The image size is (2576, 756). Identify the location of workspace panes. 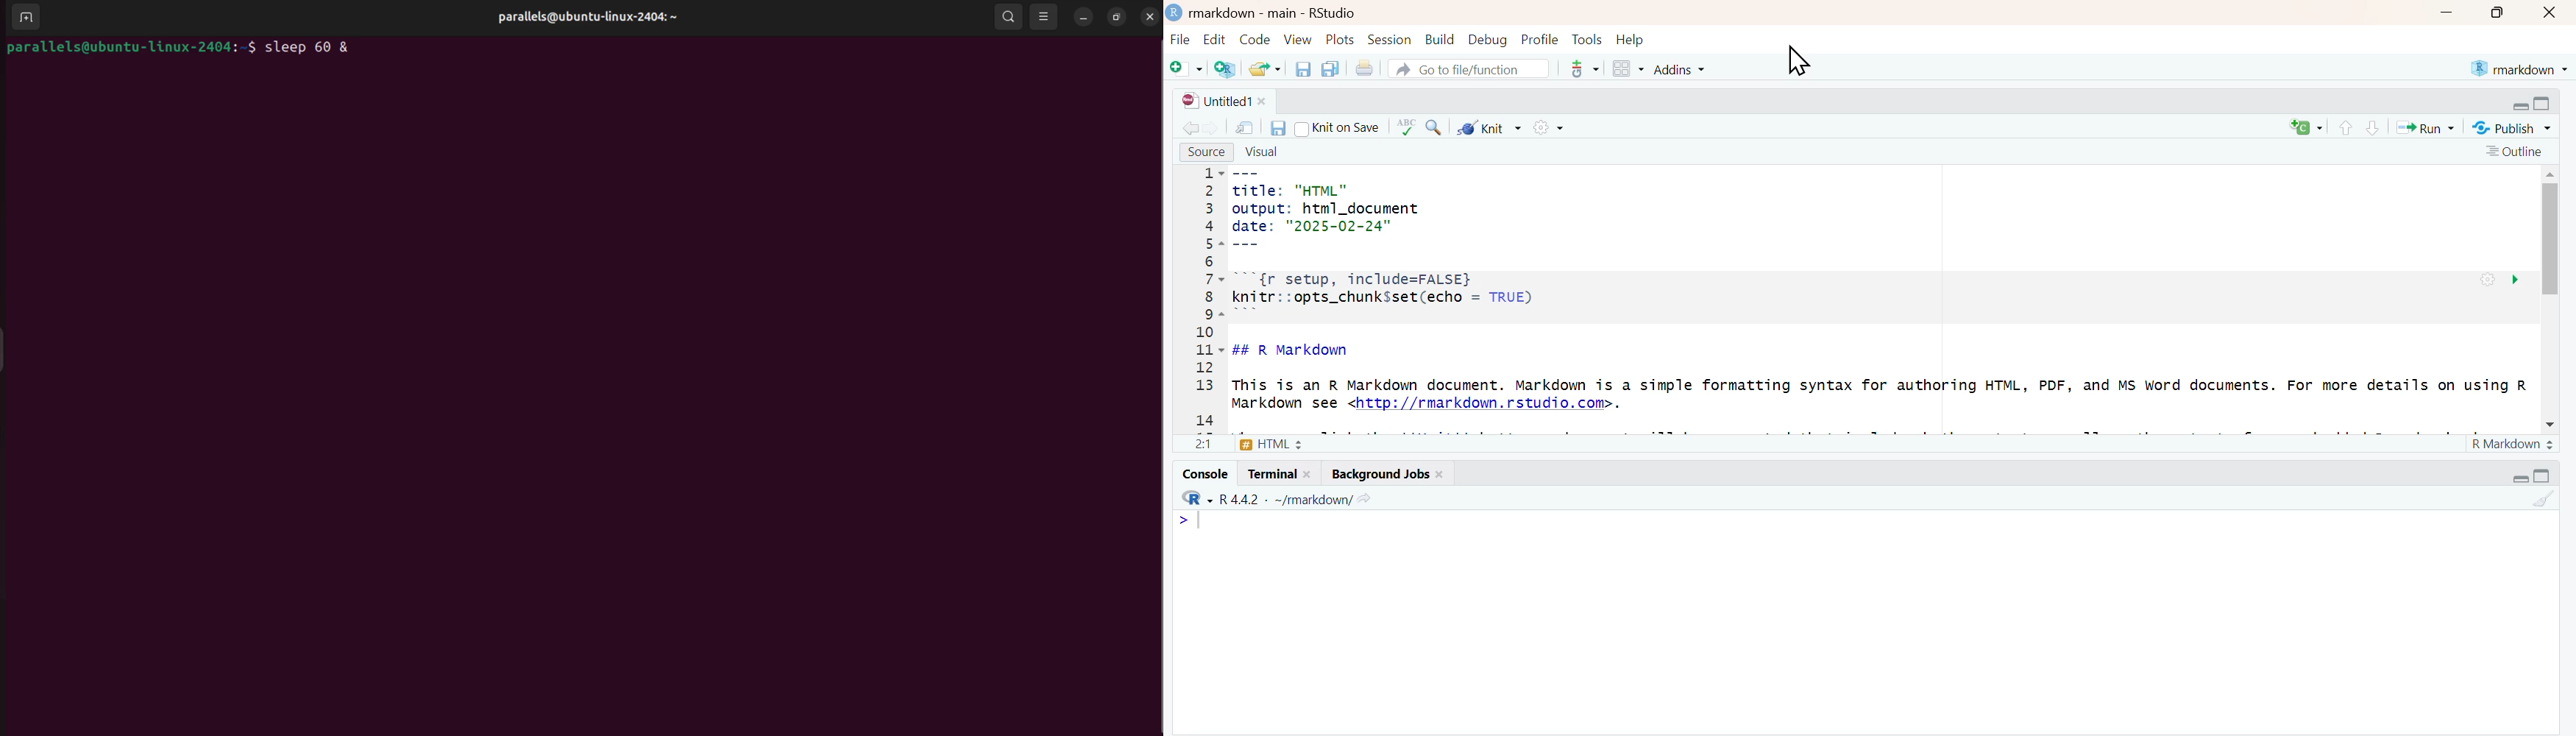
(1627, 68).